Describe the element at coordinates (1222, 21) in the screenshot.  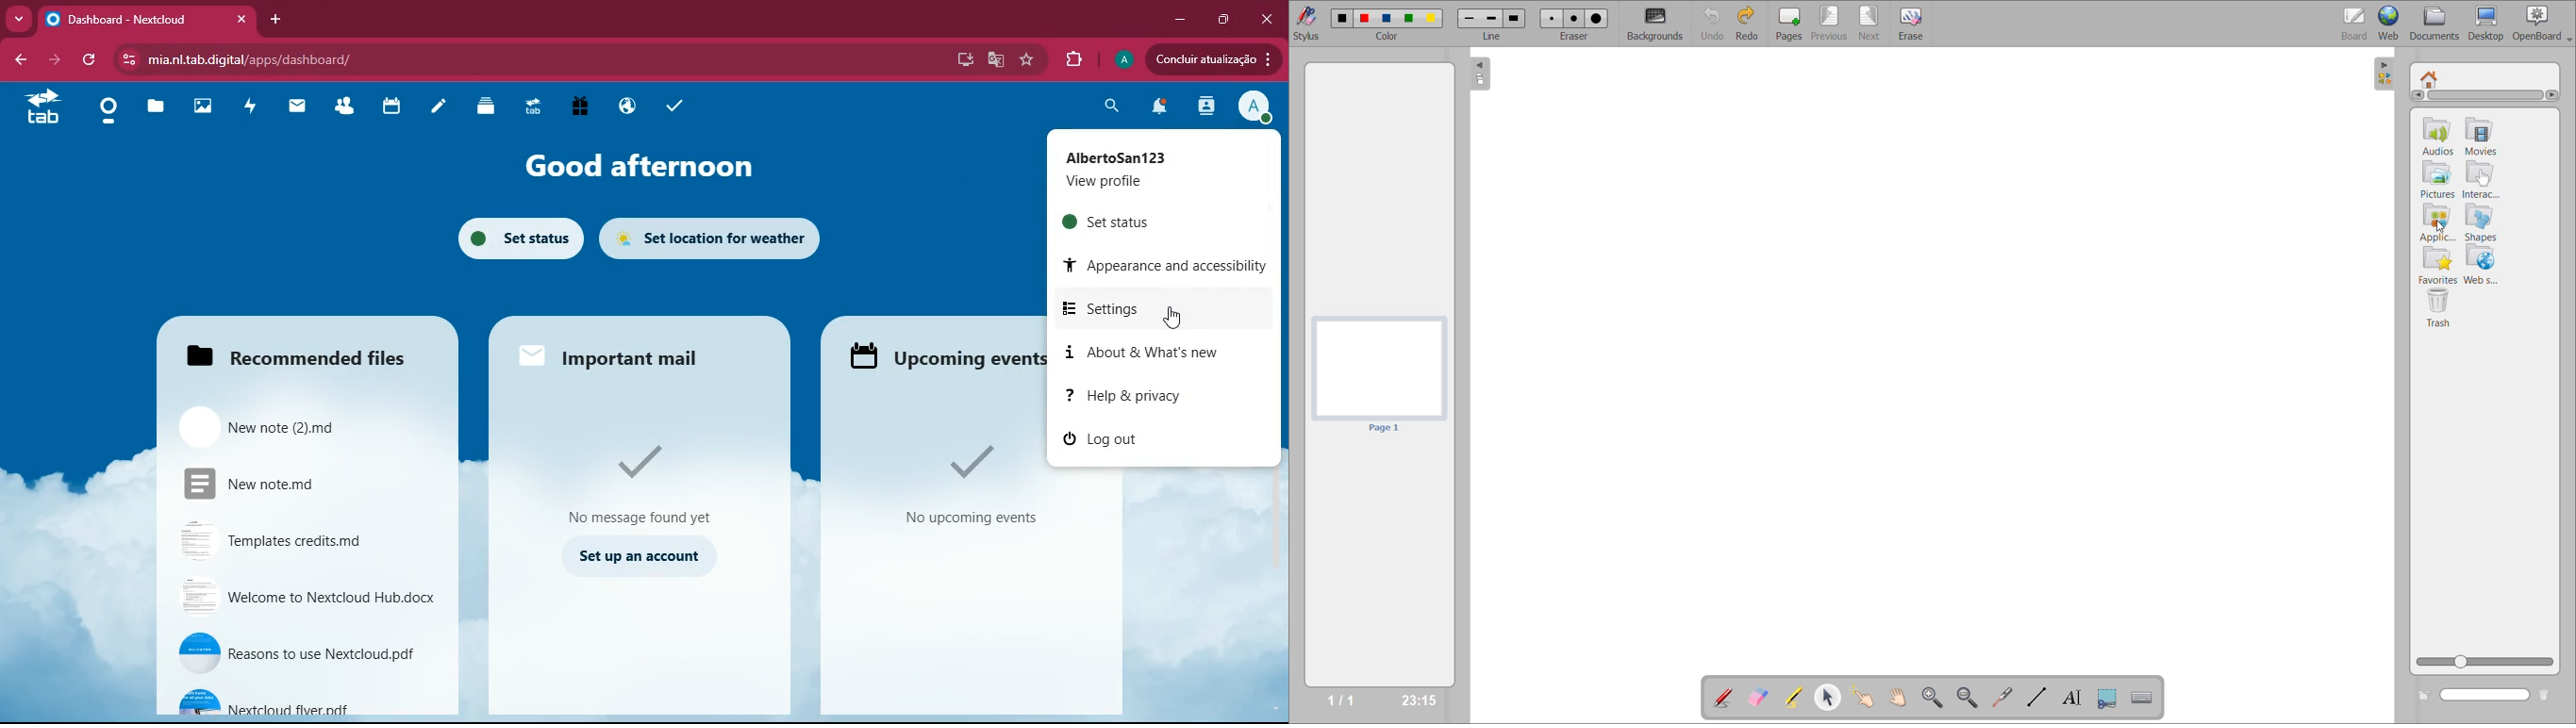
I see `maximize` at that location.